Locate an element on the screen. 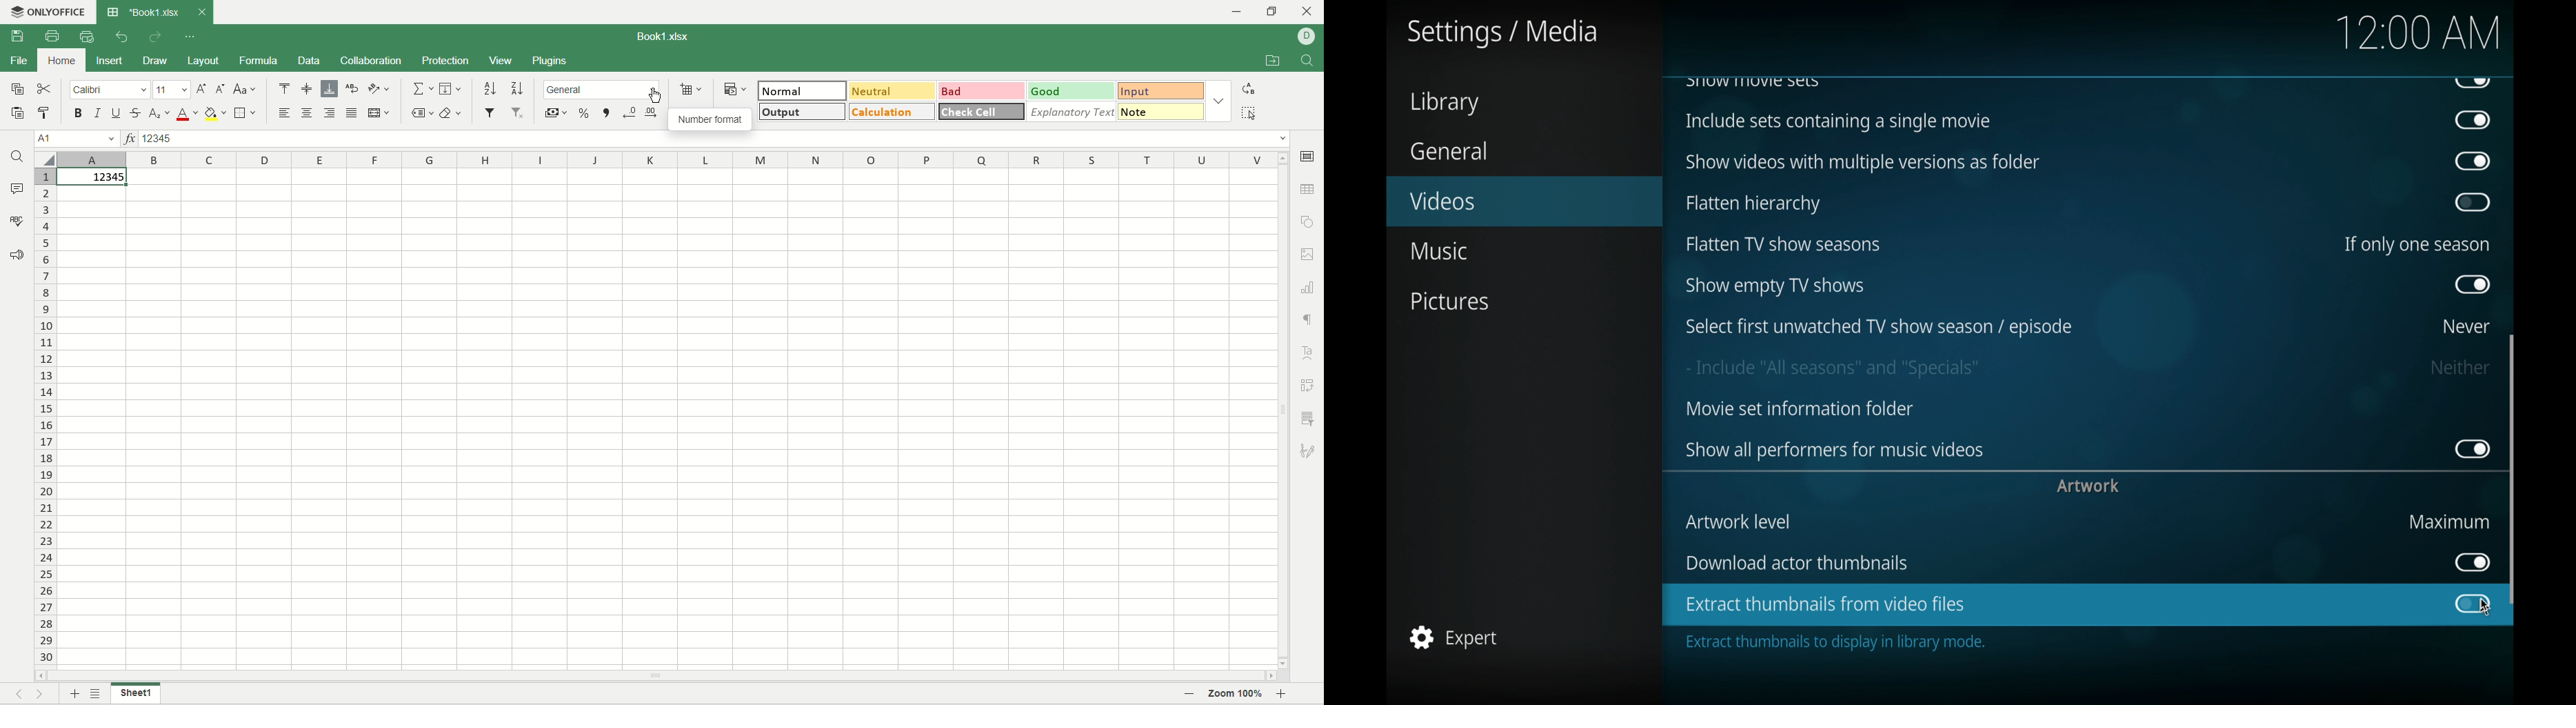  neutral is located at coordinates (894, 92).